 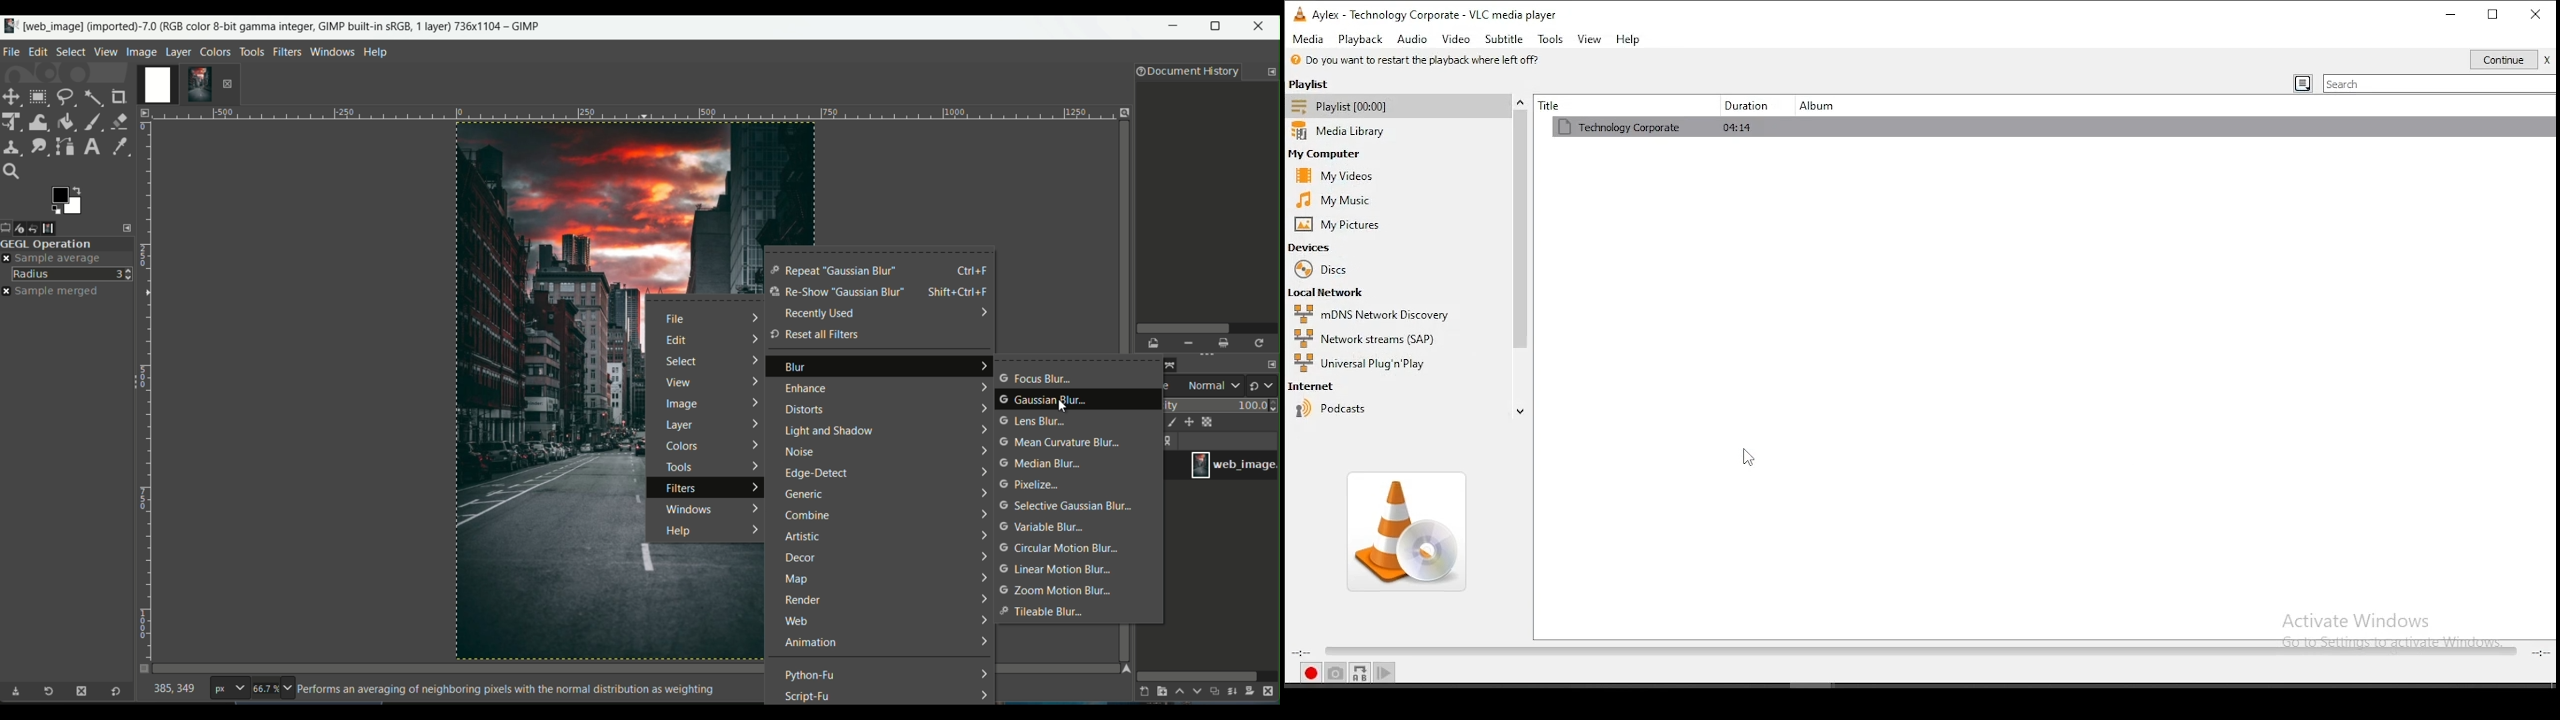 I want to click on title, so click(x=1608, y=105).